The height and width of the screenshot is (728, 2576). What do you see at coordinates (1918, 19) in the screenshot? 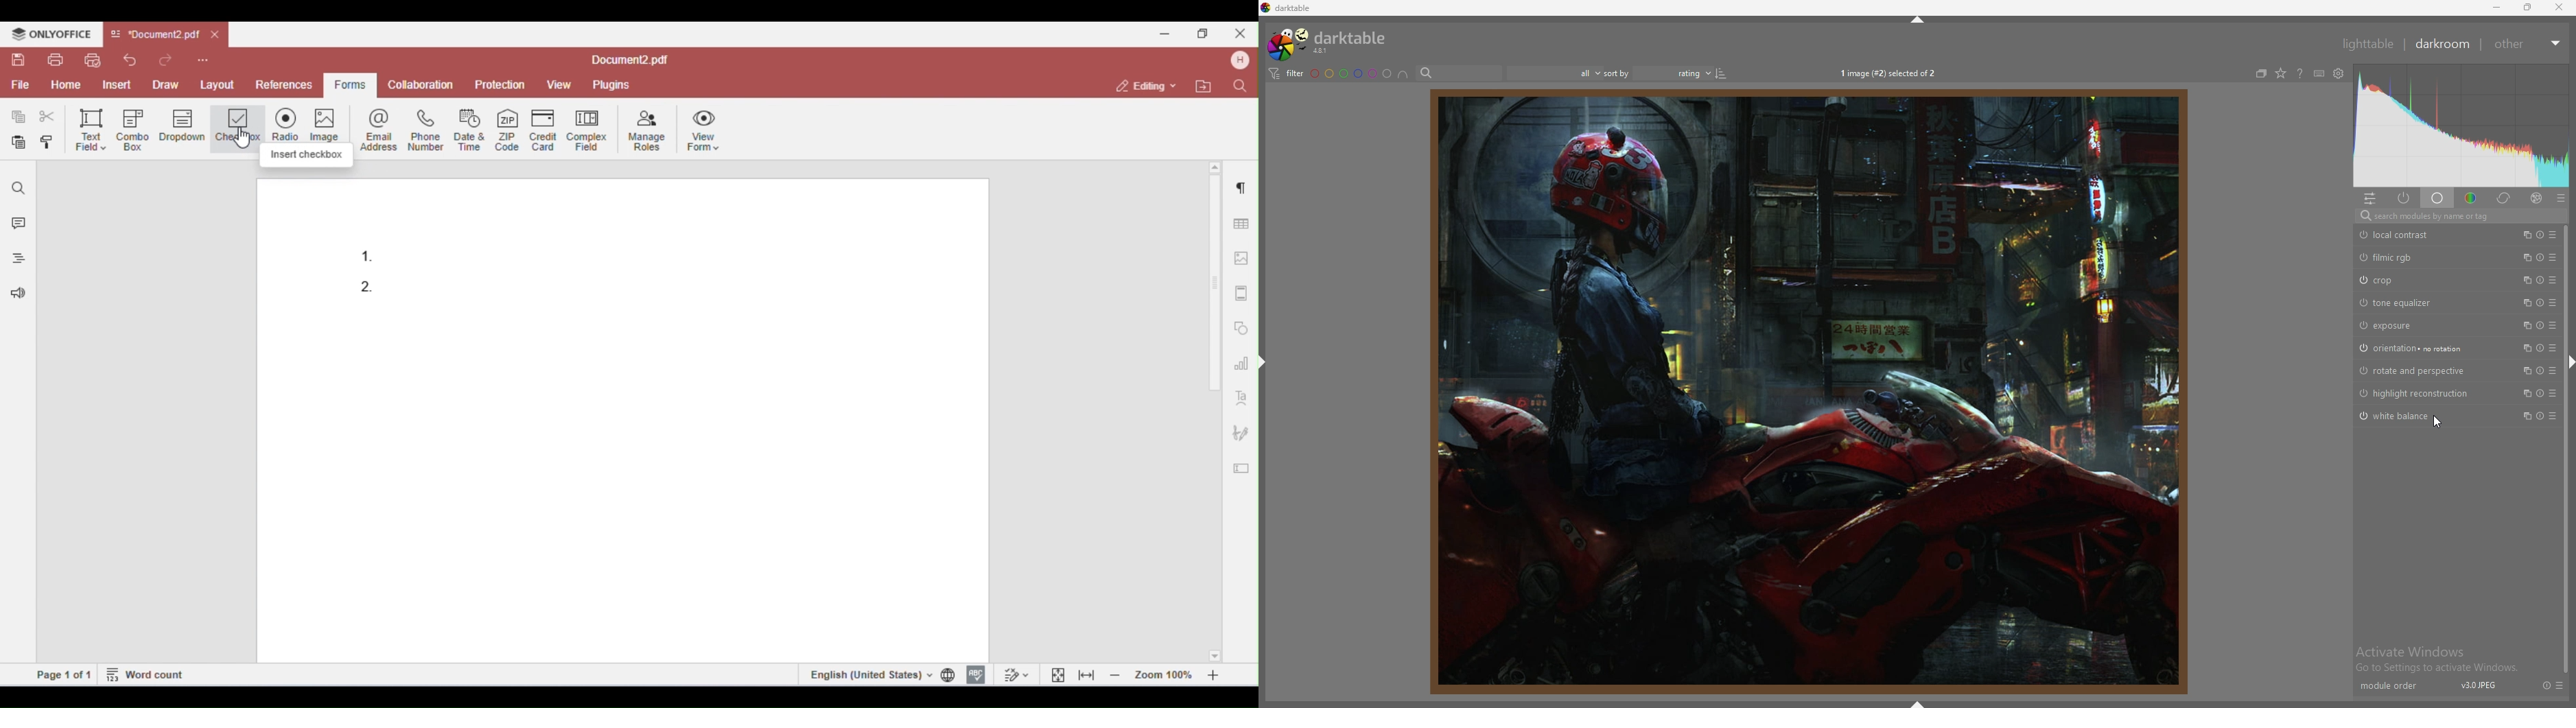
I see `hide` at bounding box center [1918, 19].